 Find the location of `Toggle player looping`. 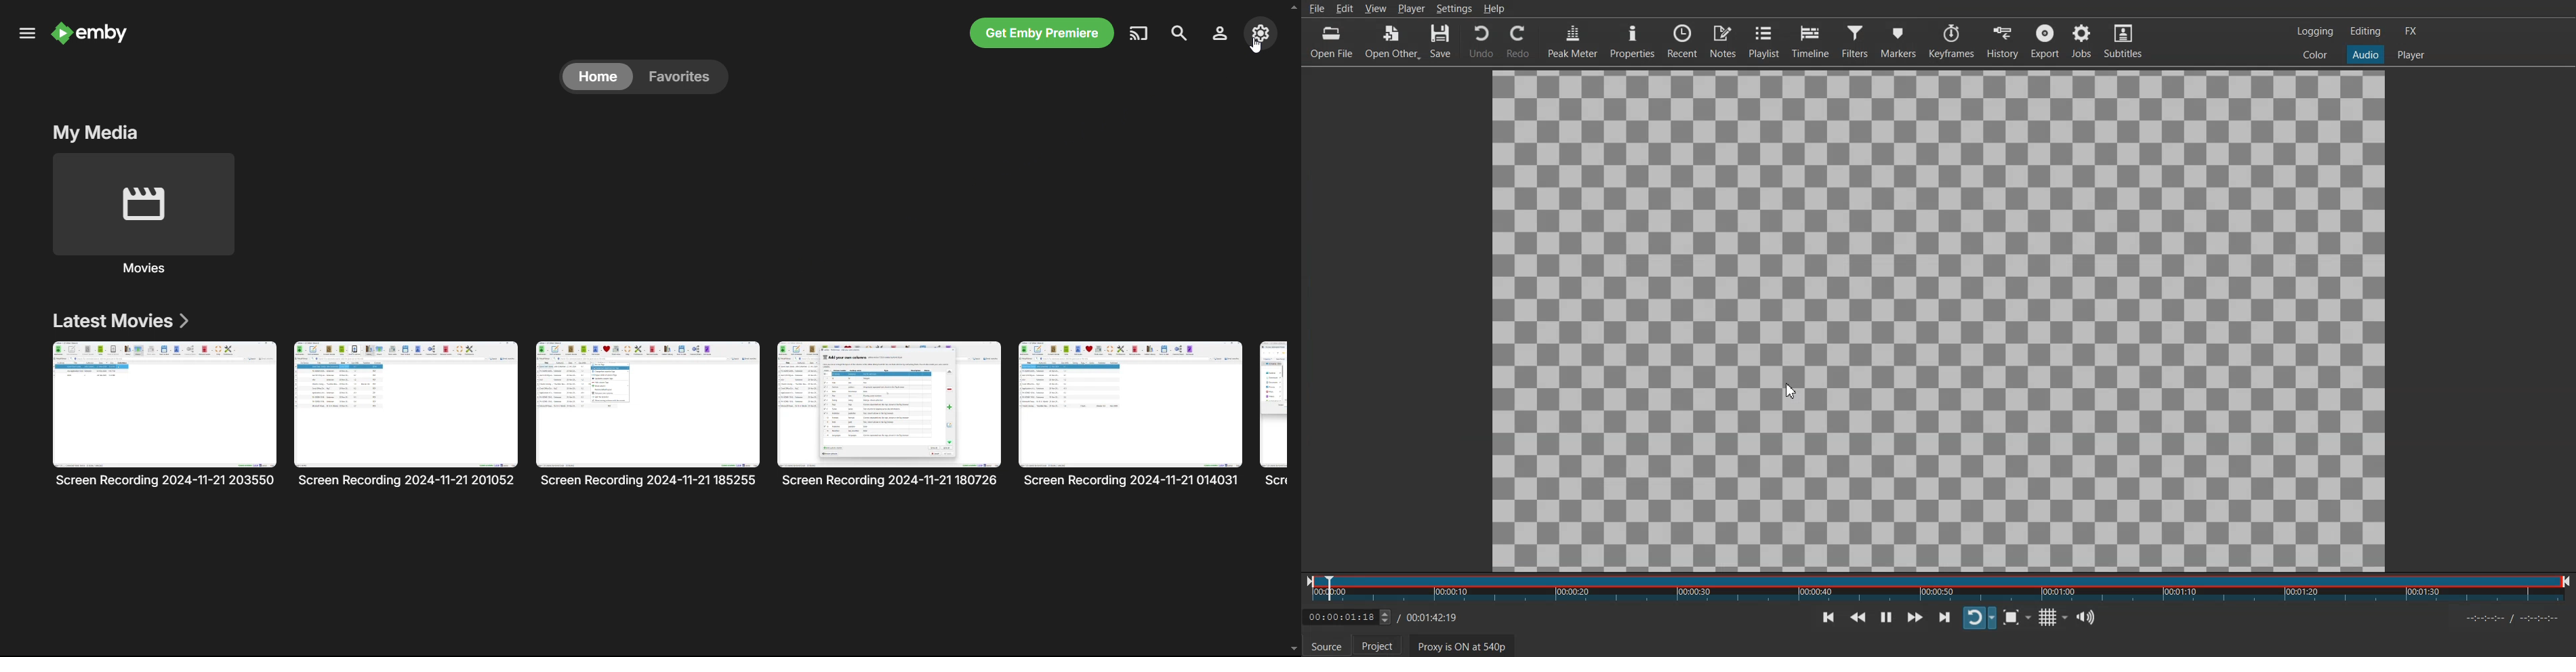

Toggle player looping is located at coordinates (1979, 618).